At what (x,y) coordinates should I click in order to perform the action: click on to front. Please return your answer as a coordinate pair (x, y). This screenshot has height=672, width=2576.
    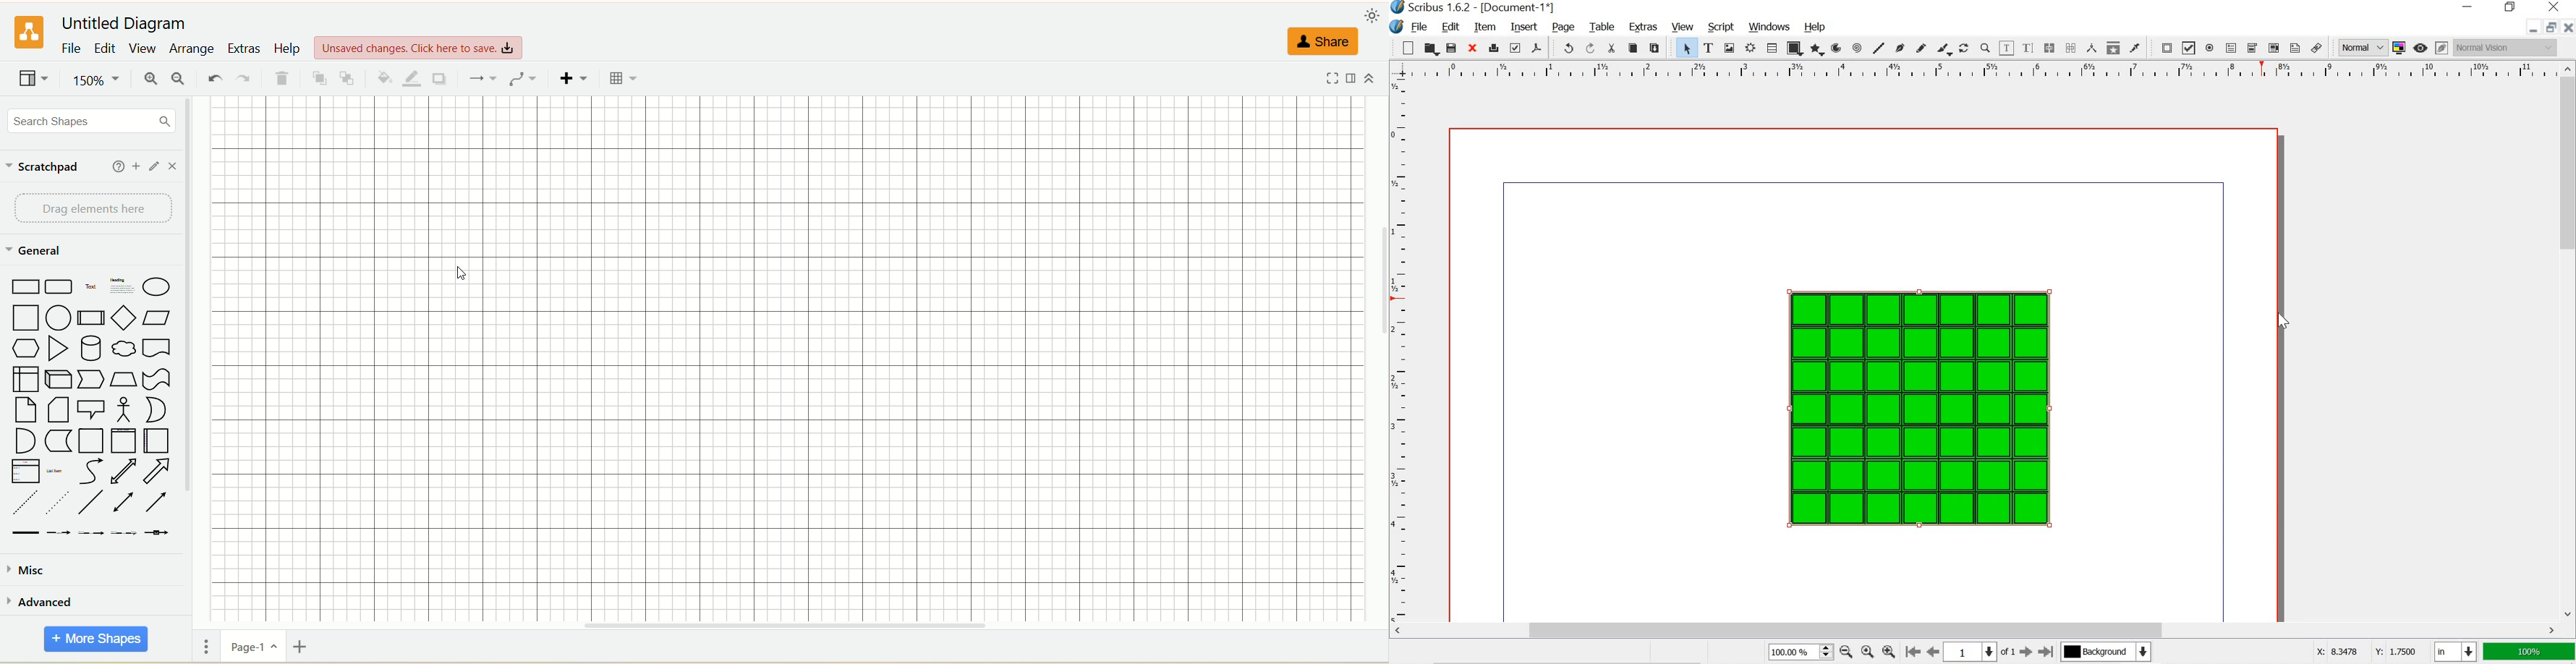
    Looking at the image, I should click on (320, 80).